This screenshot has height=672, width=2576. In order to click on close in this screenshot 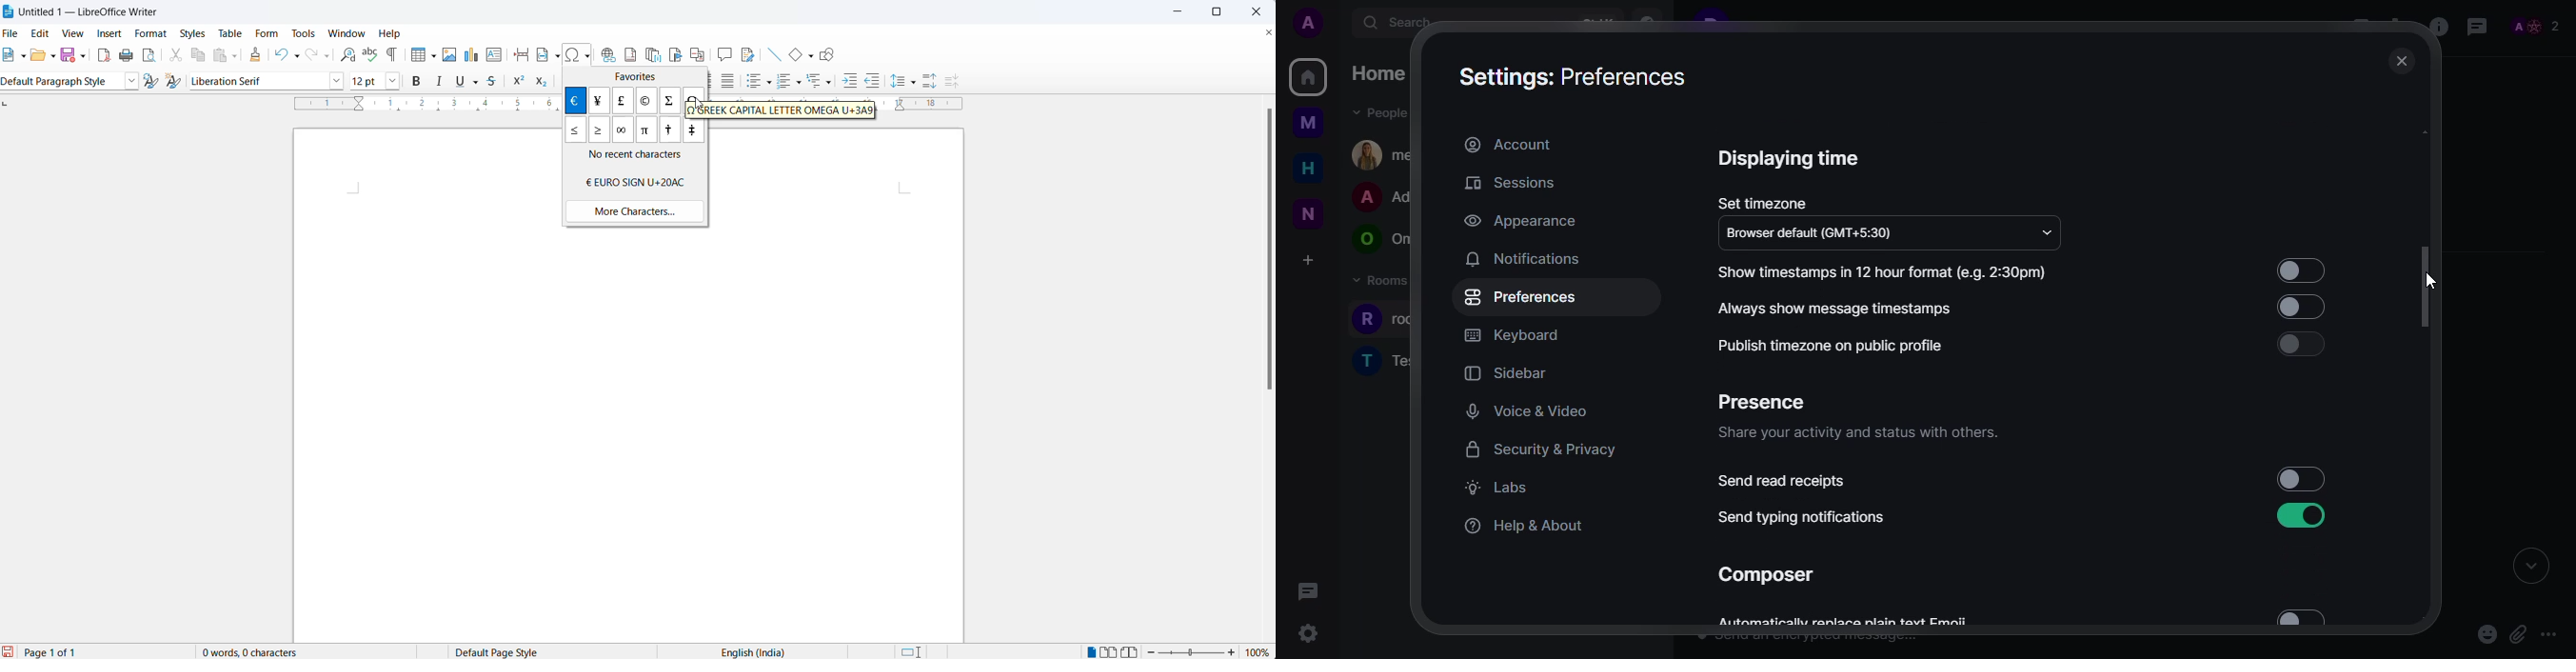, I will do `click(1261, 10)`.